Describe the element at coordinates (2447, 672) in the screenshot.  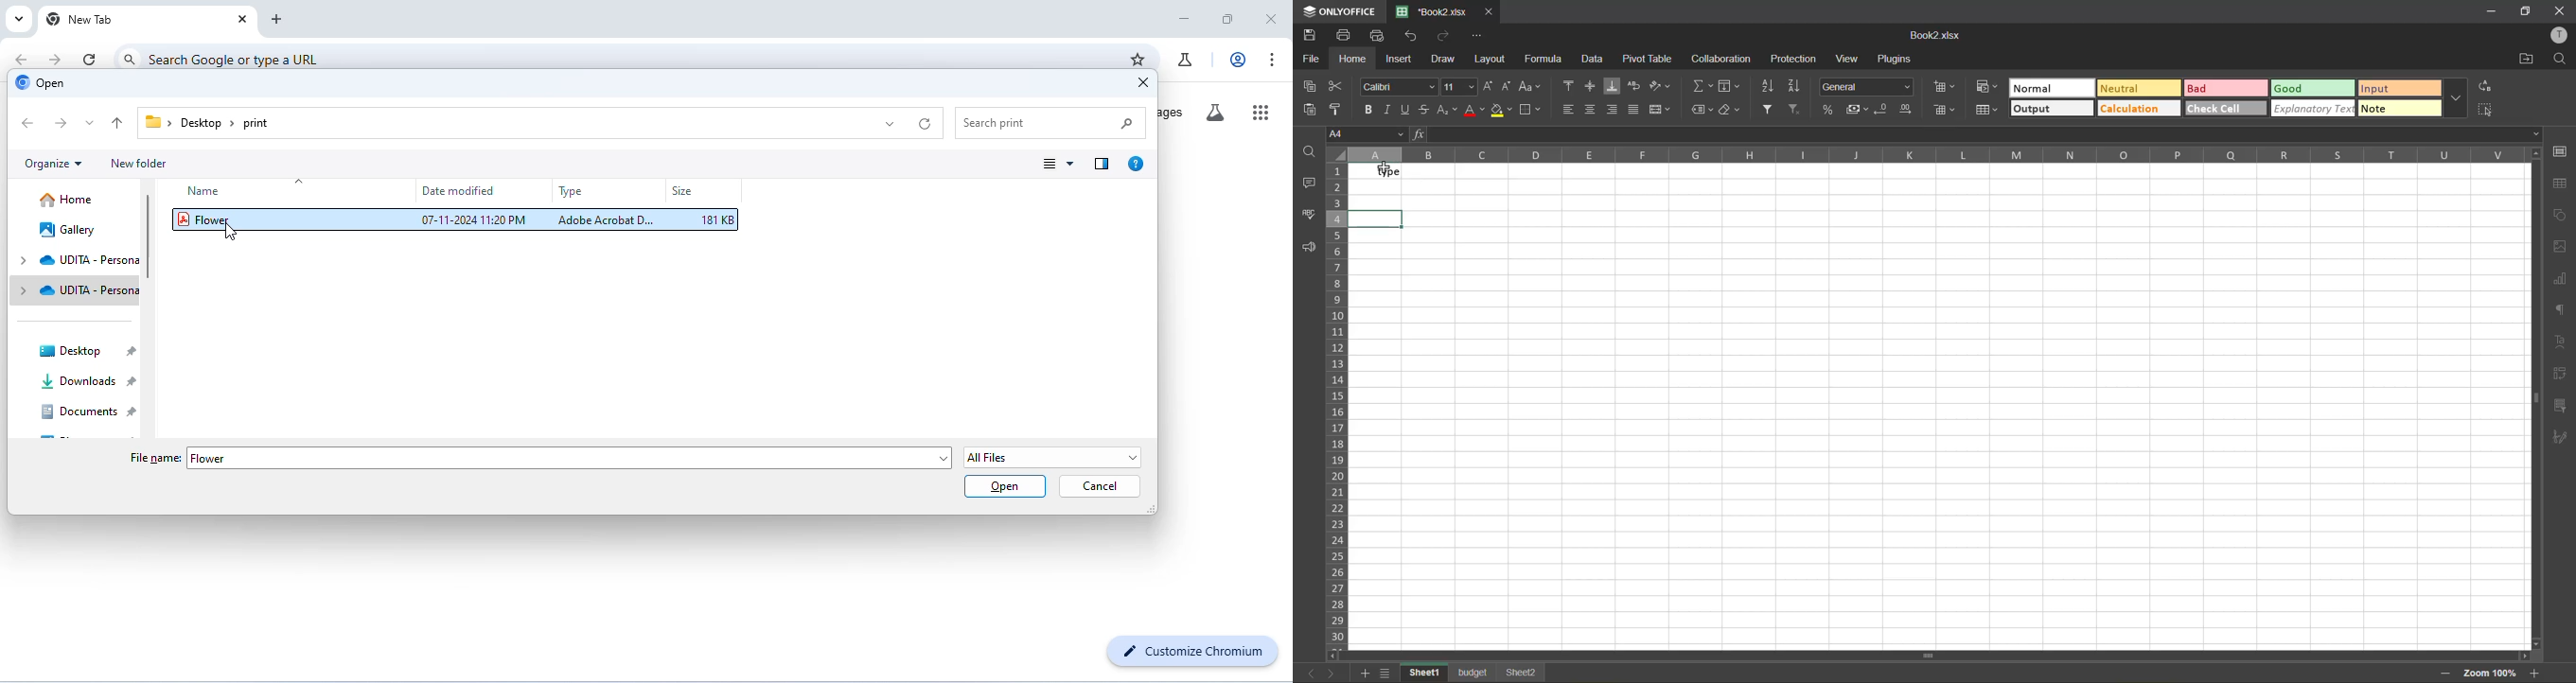
I see `zoom out` at that location.